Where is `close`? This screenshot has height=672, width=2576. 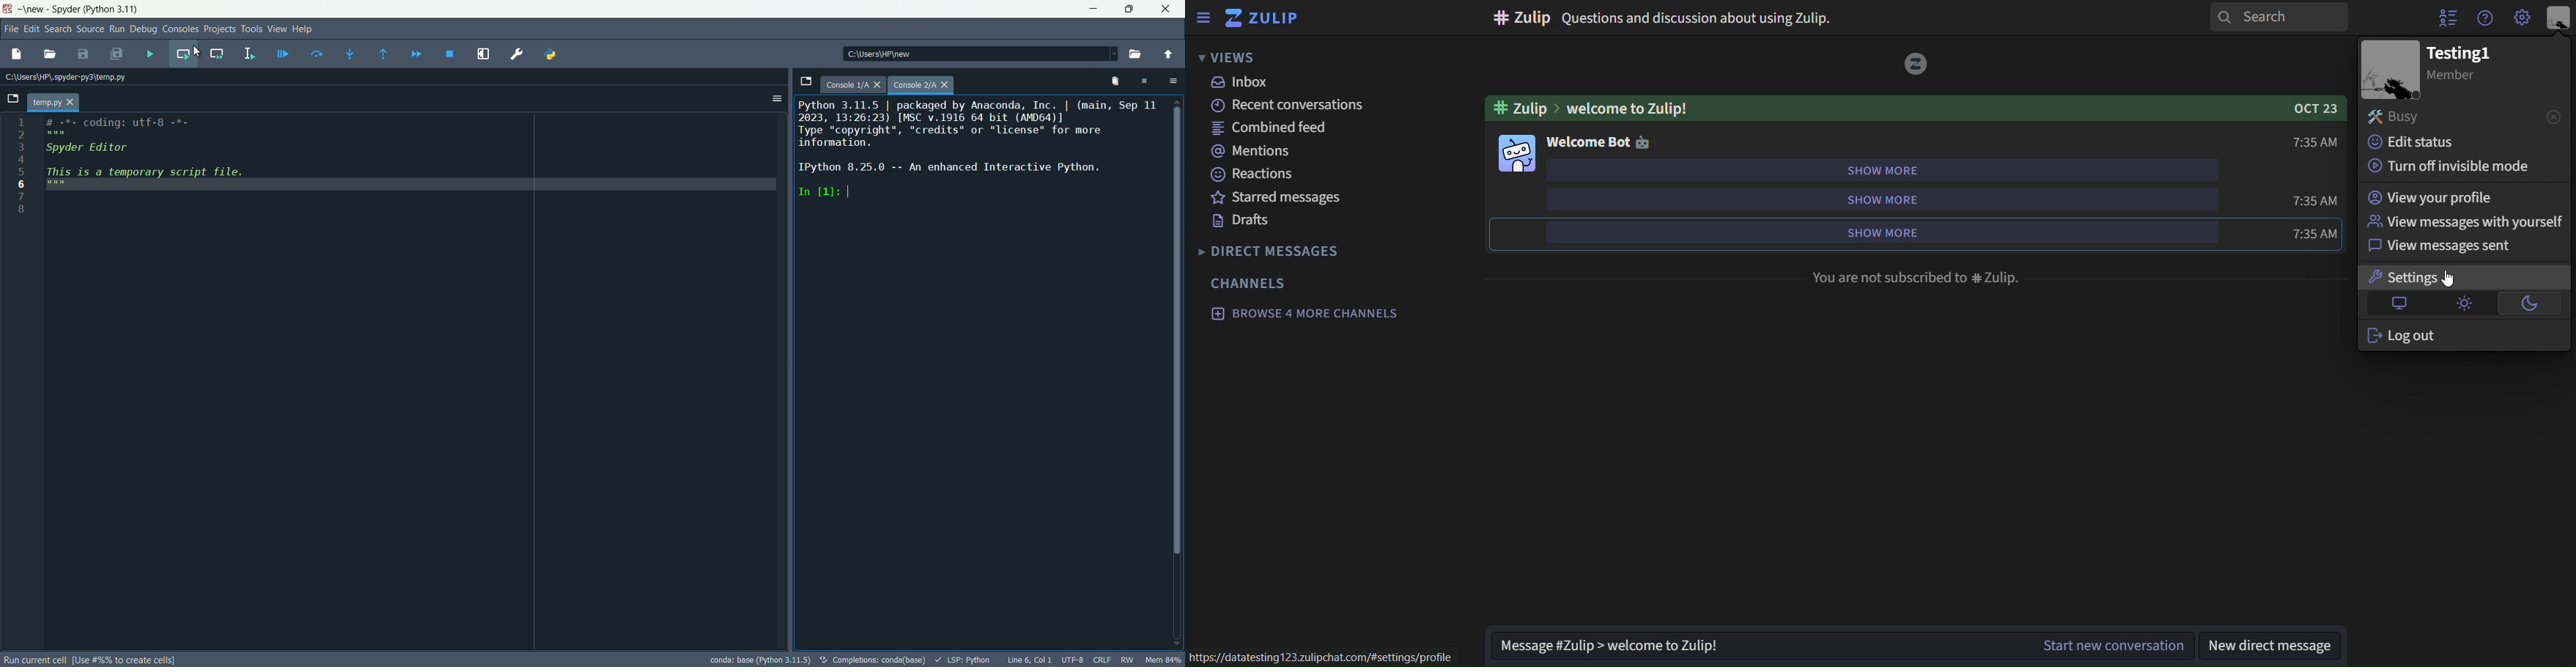 close is located at coordinates (881, 85).